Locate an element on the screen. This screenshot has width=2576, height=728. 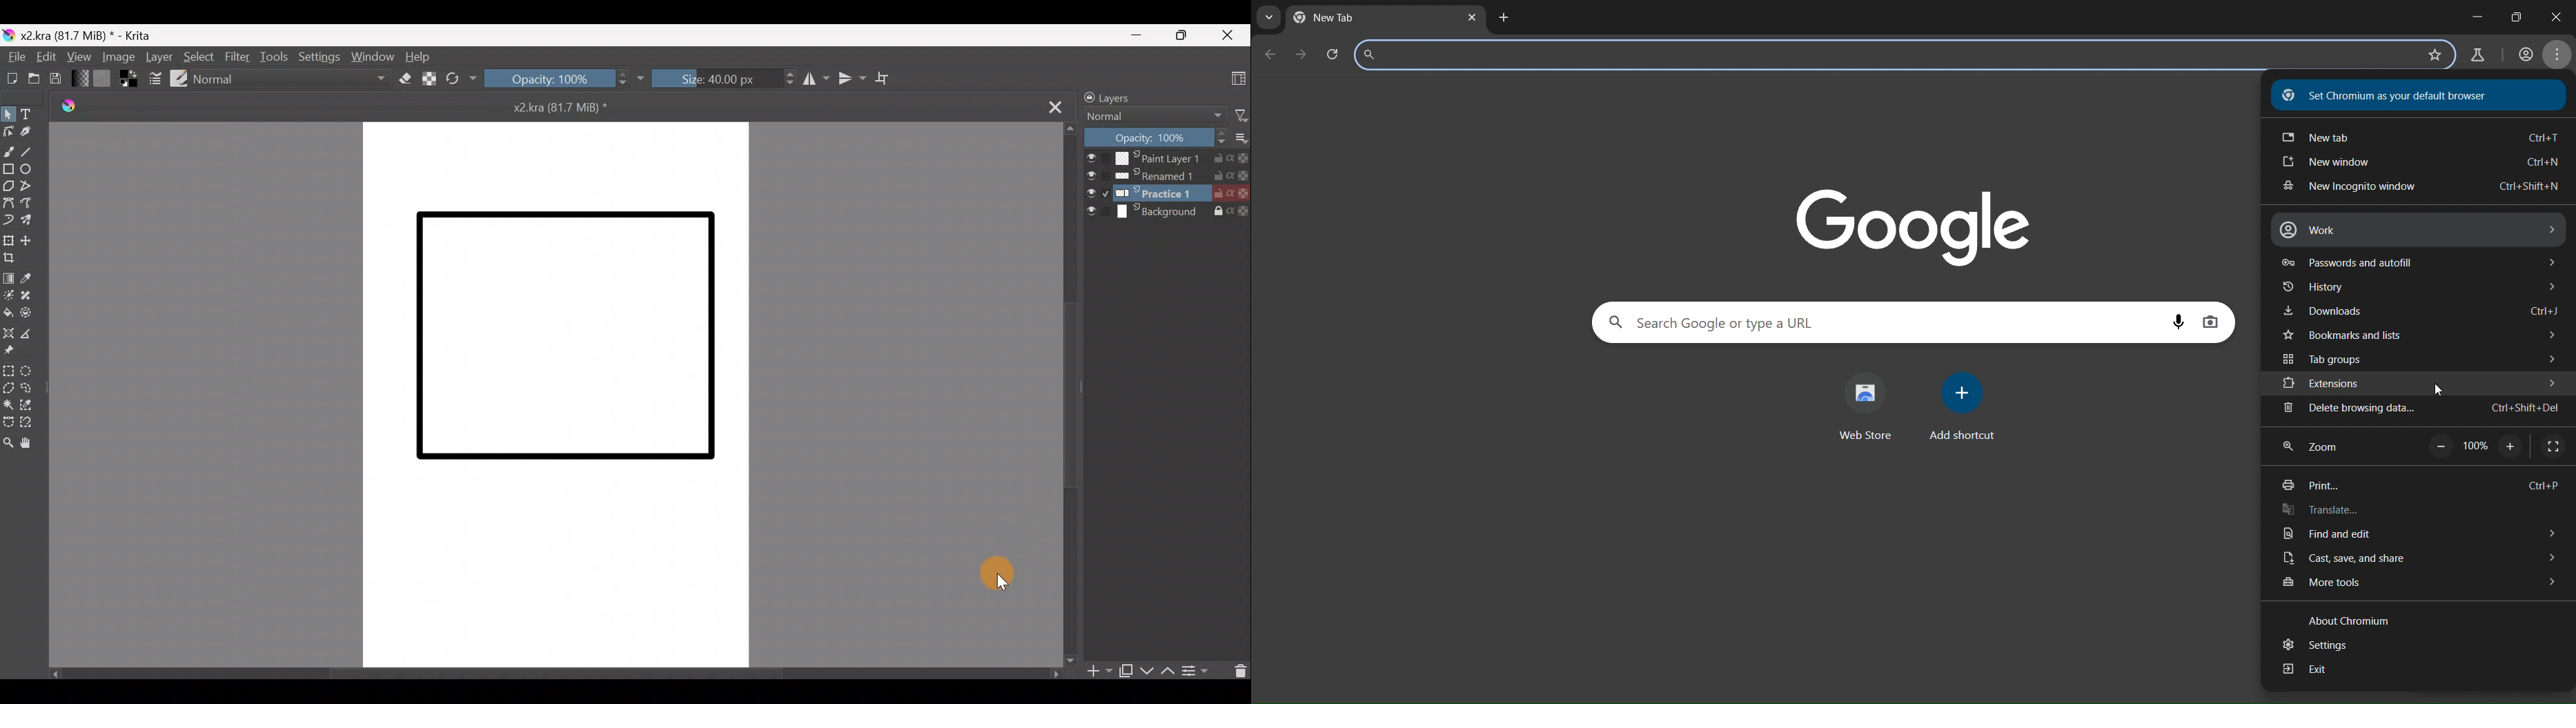
Cursor is located at coordinates (1002, 573).